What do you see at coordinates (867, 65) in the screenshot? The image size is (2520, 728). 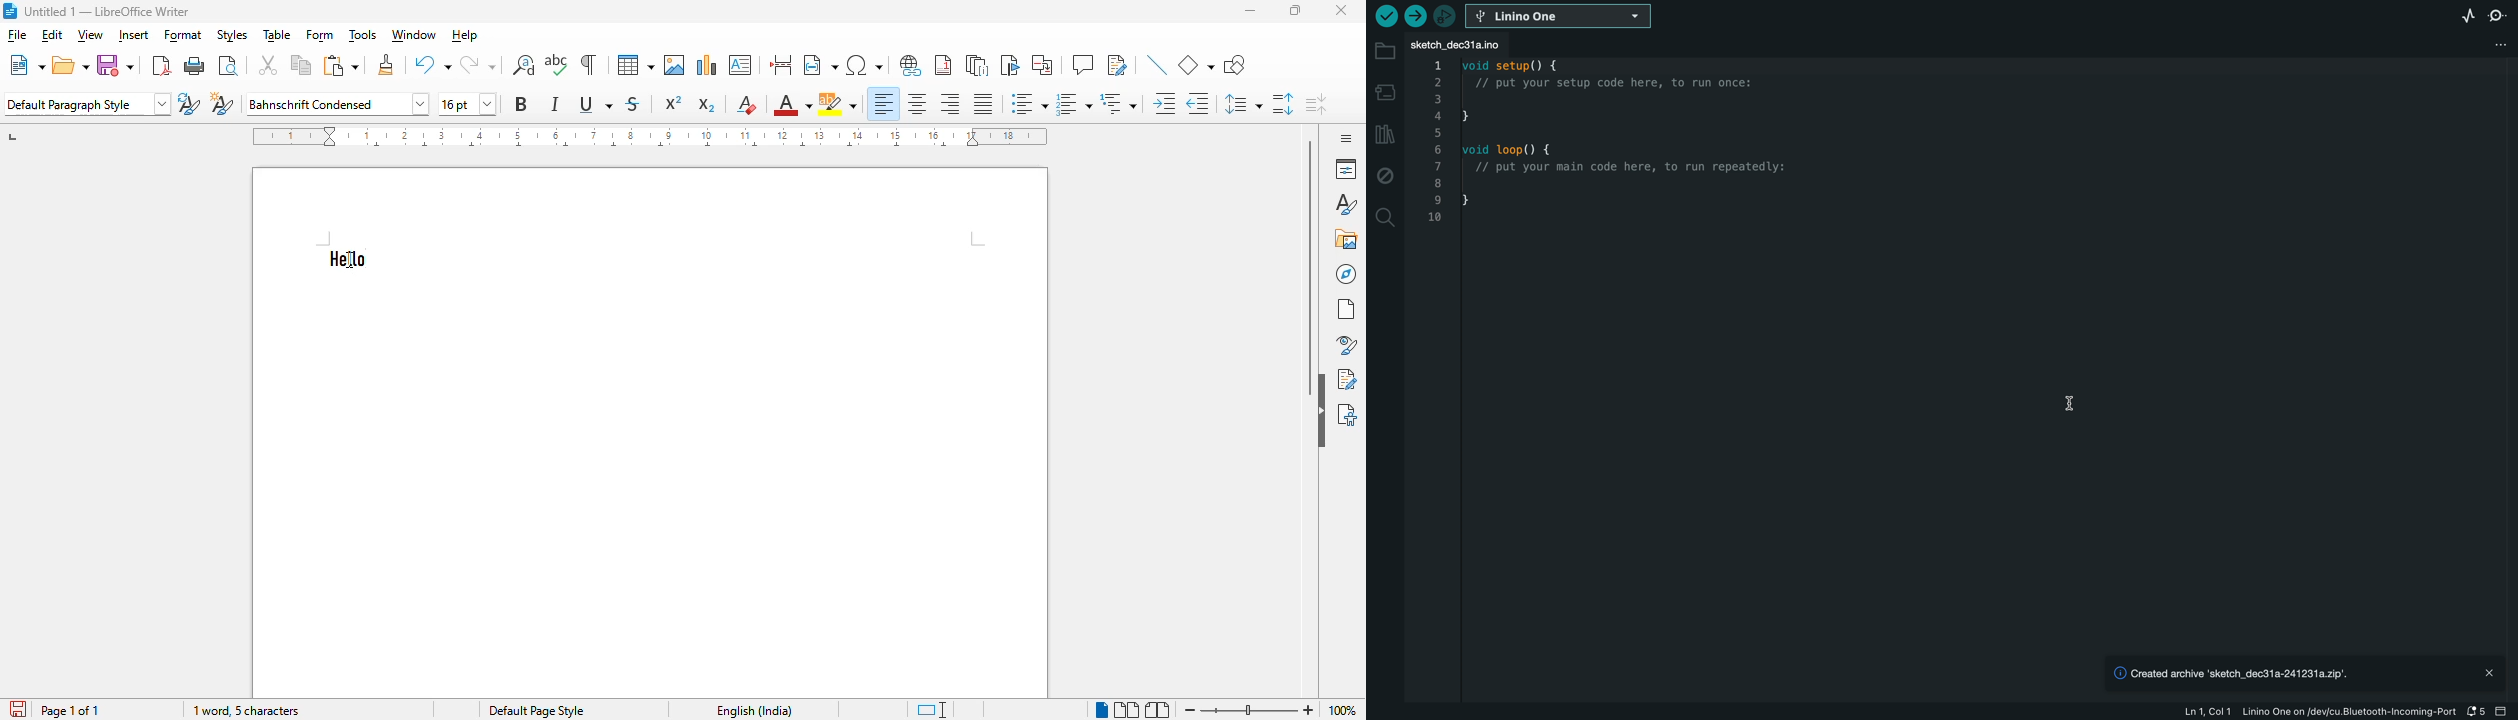 I see `insert special characters` at bounding box center [867, 65].